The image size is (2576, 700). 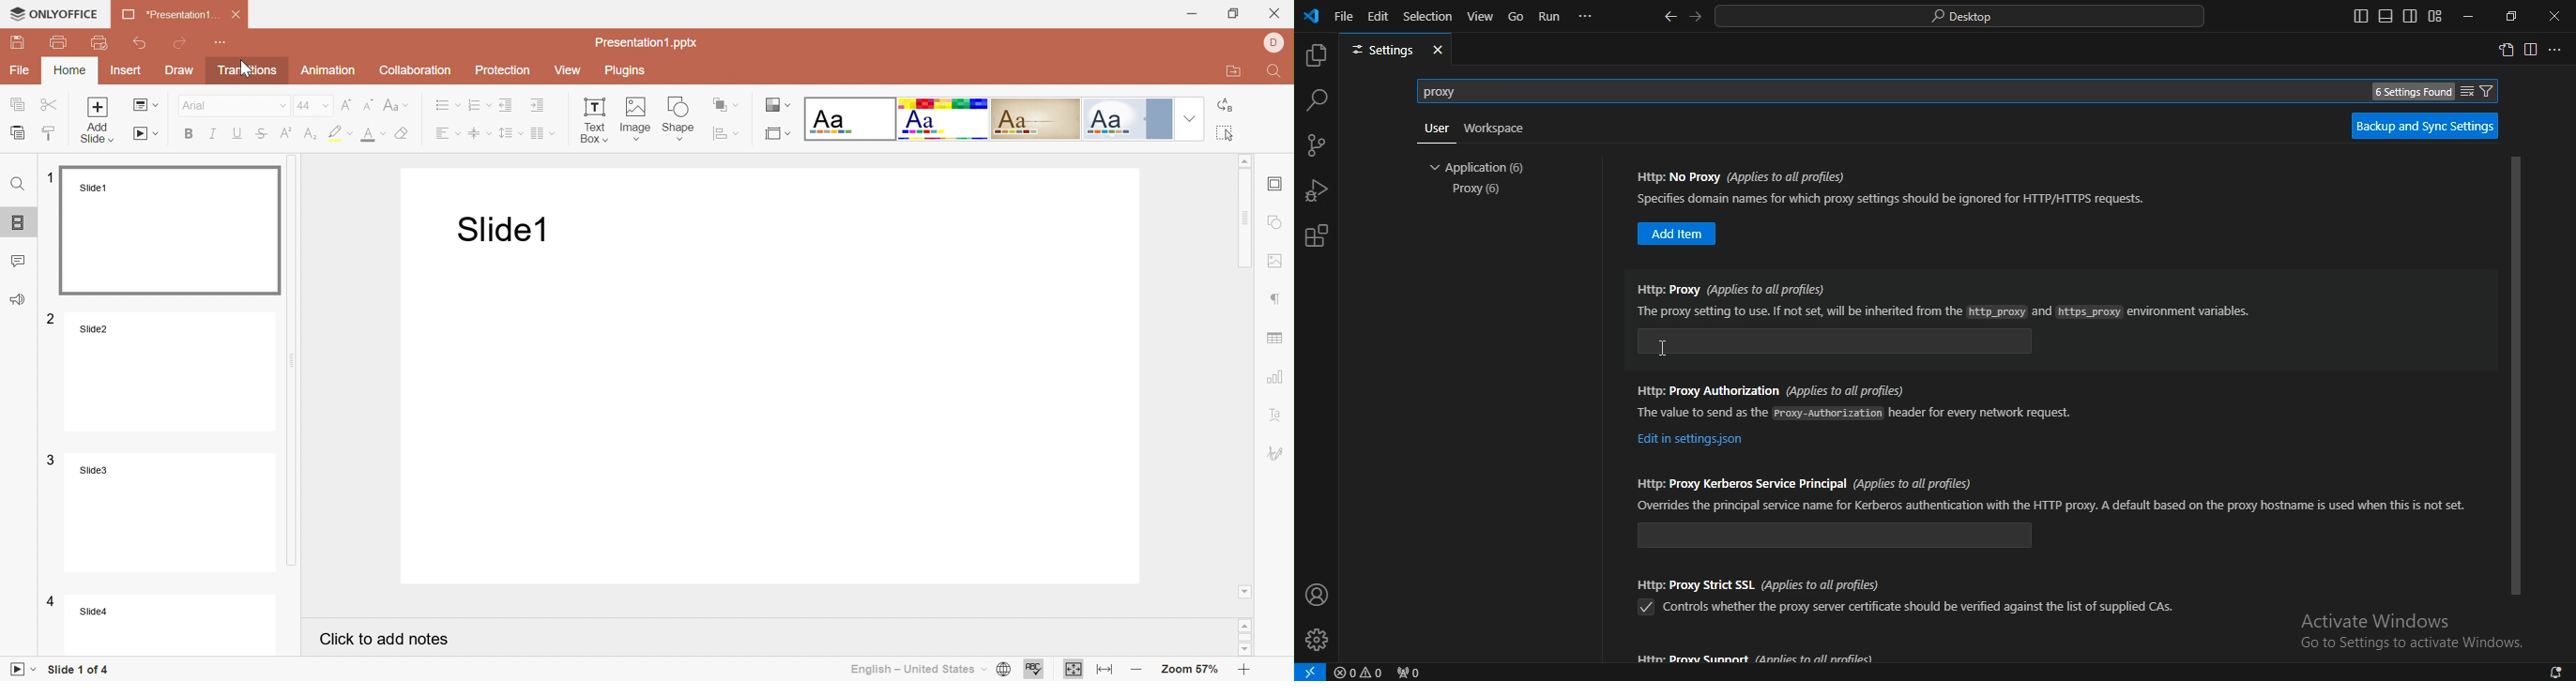 What do you see at coordinates (1961, 17) in the screenshot?
I see `search` at bounding box center [1961, 17].